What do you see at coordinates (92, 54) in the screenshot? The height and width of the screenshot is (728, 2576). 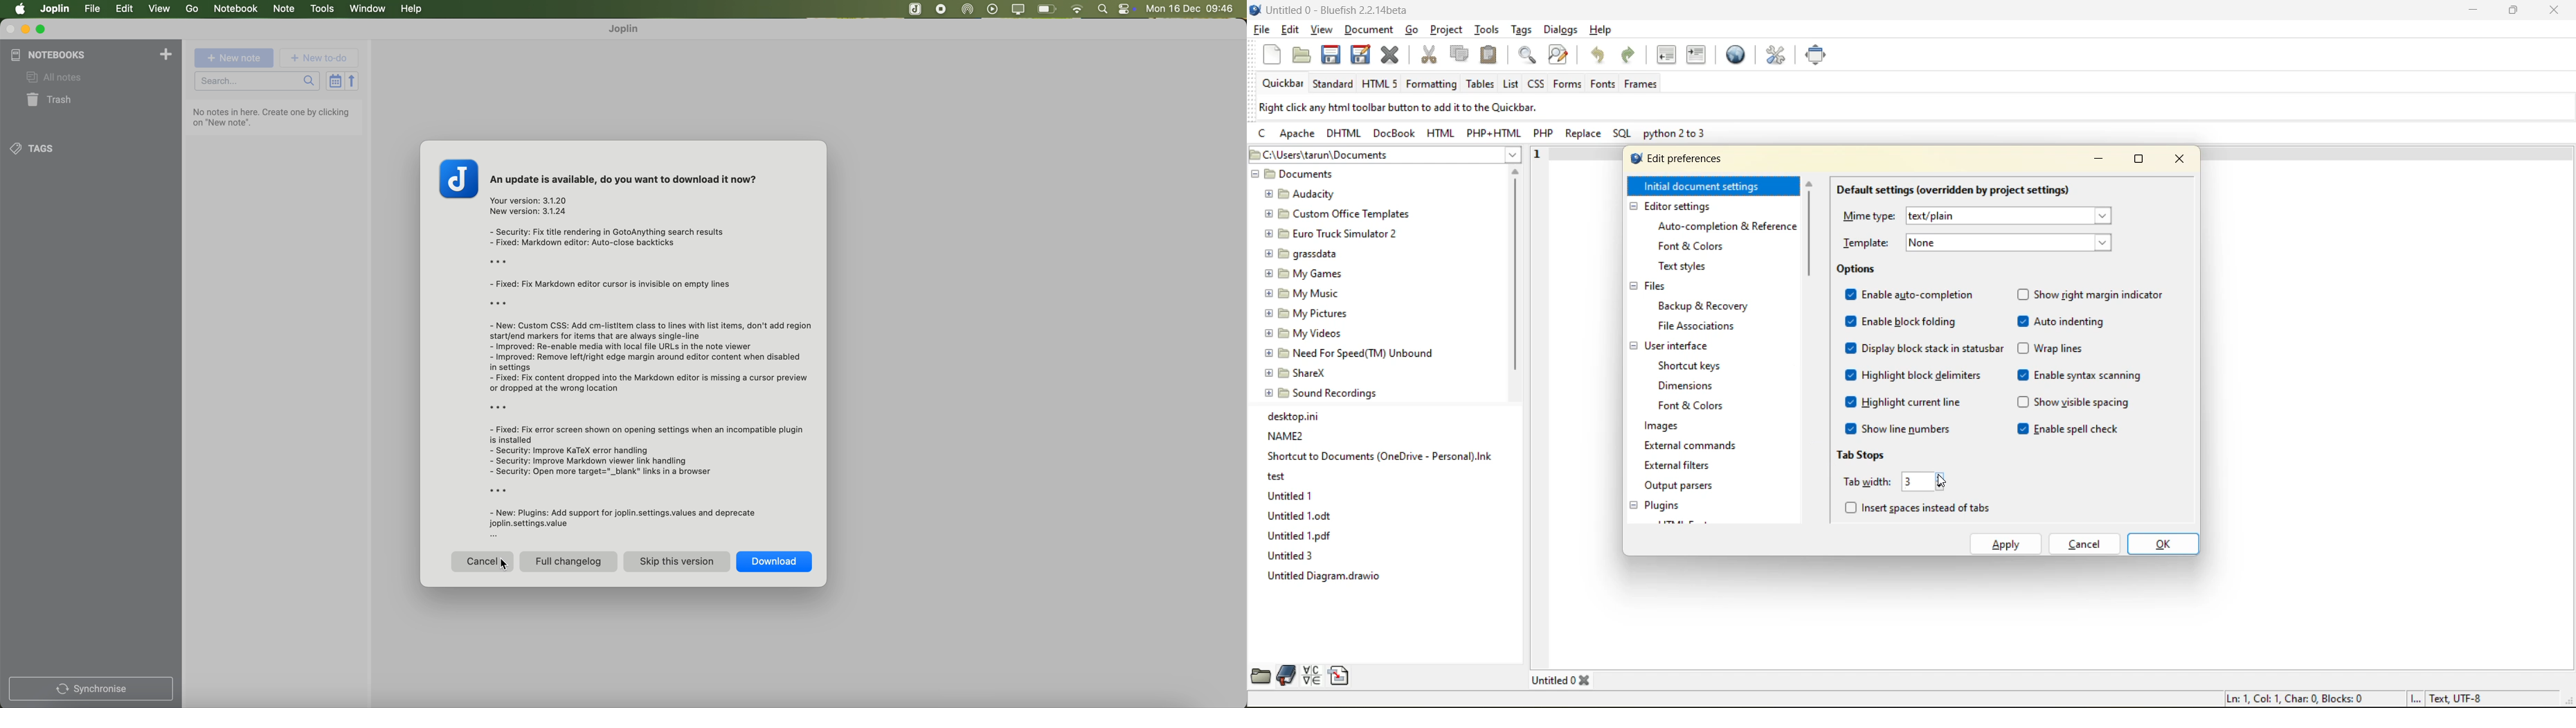 I see `notebooks` at bounding box center [92, 54].